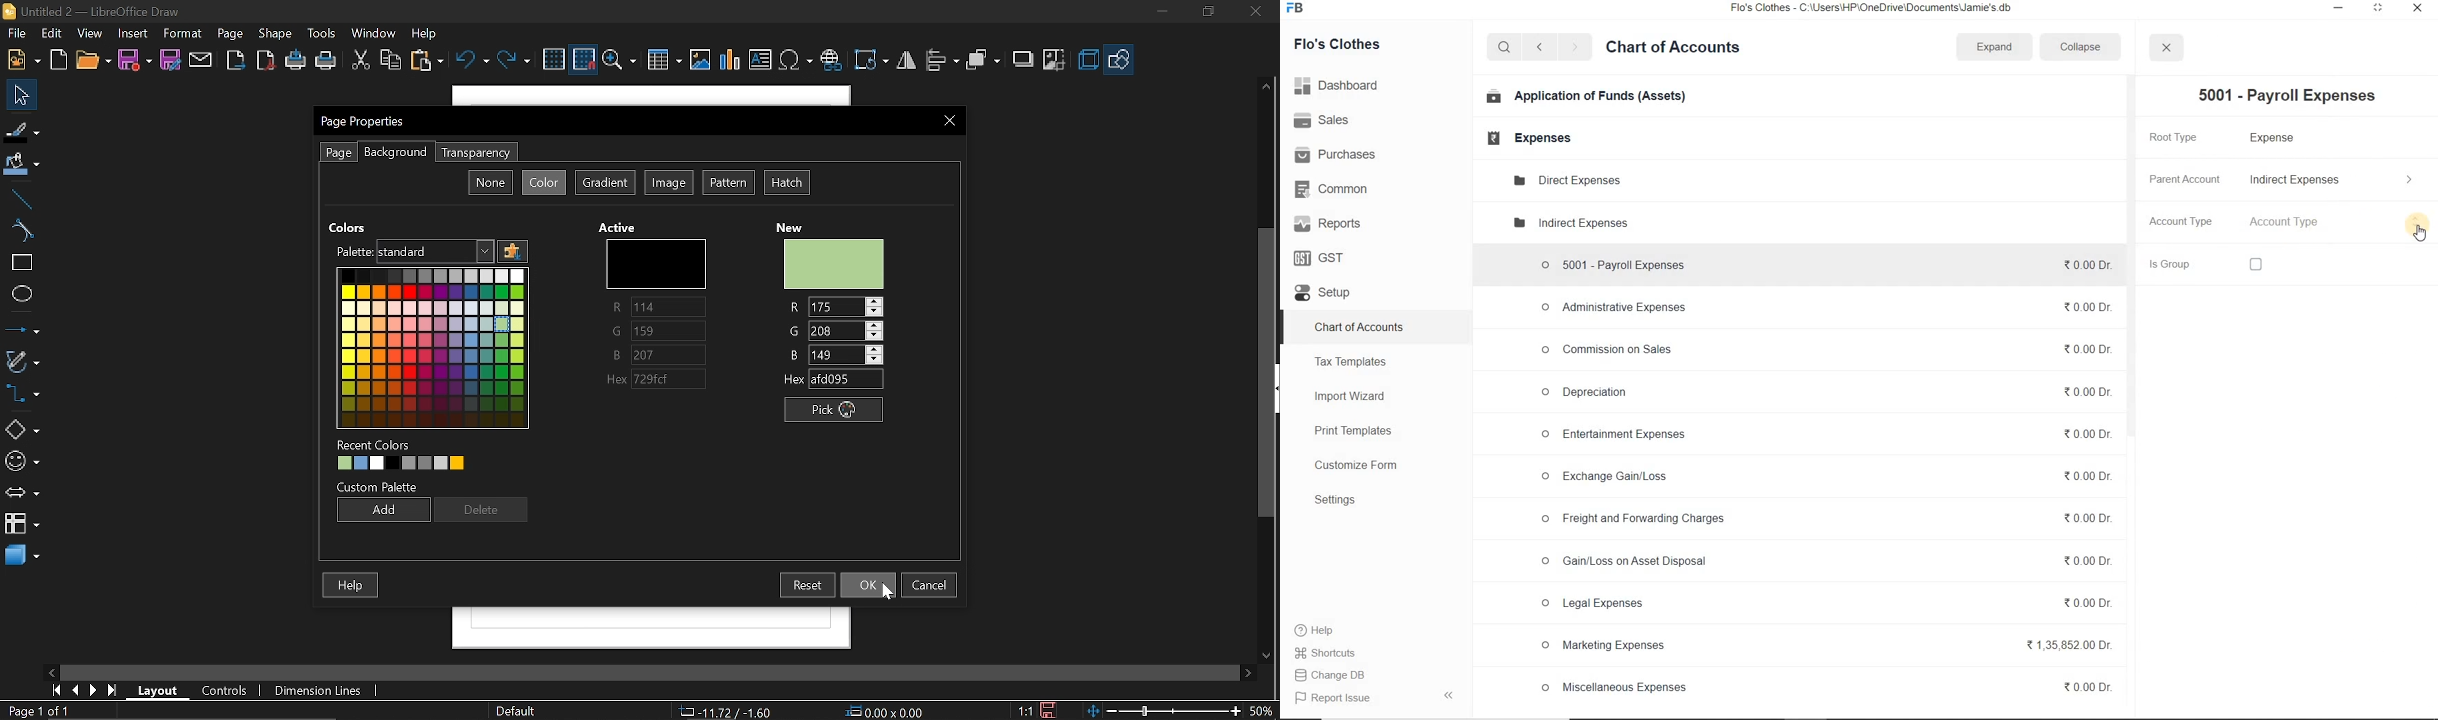 This screenshot has width=2464, height=728. Describe the element at coordinates (1328, 223) in the screenshot. I see `Reports` at that location.